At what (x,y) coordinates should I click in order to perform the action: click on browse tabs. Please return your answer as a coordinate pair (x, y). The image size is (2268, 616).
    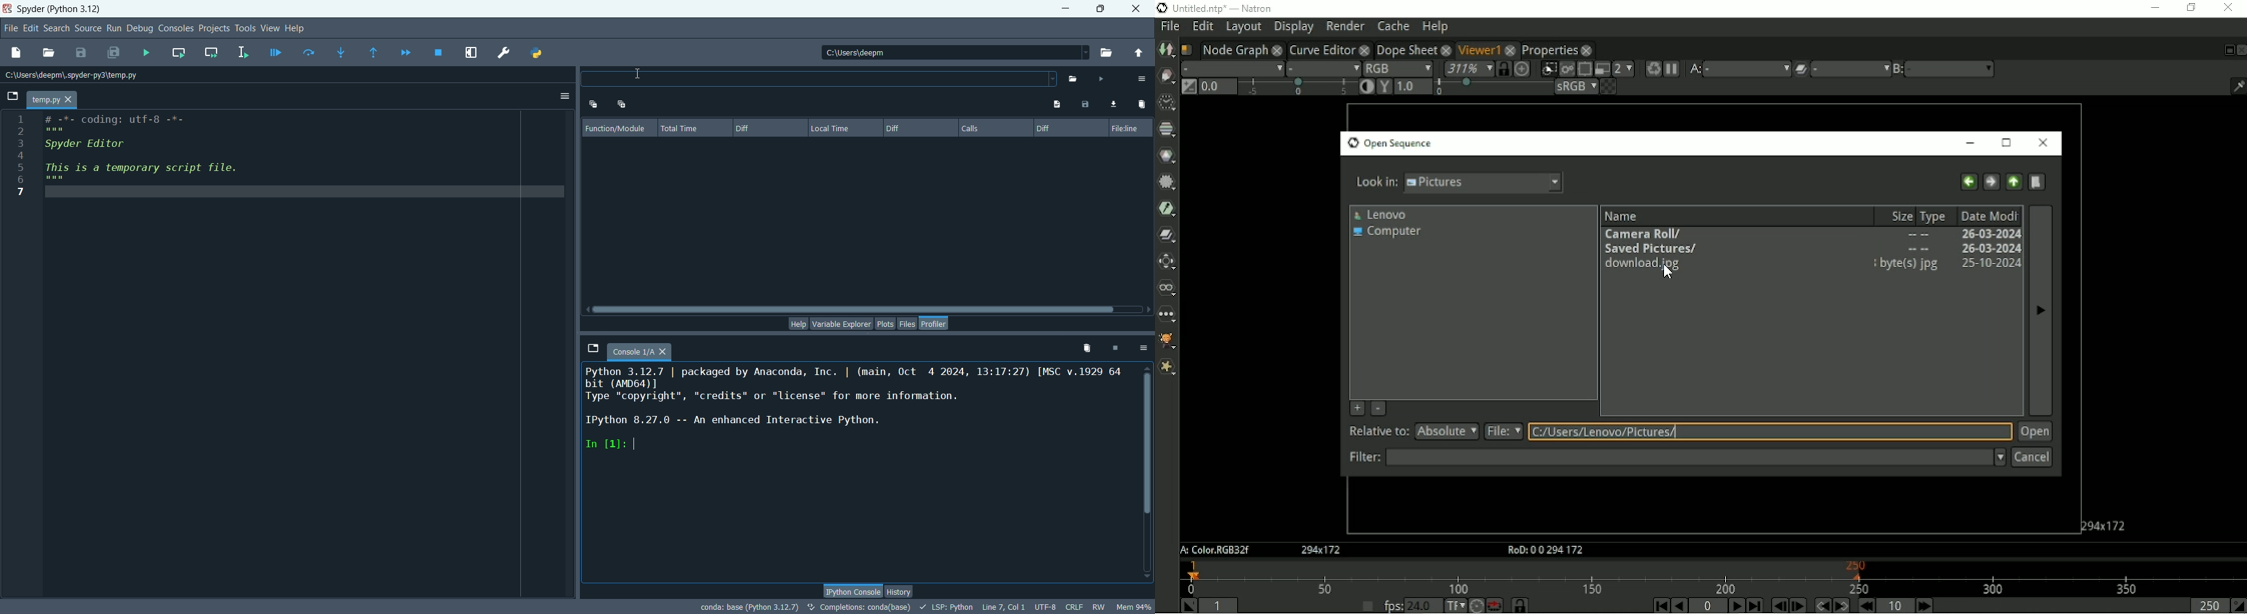
    Looking at the image, I should click on (14, 94).